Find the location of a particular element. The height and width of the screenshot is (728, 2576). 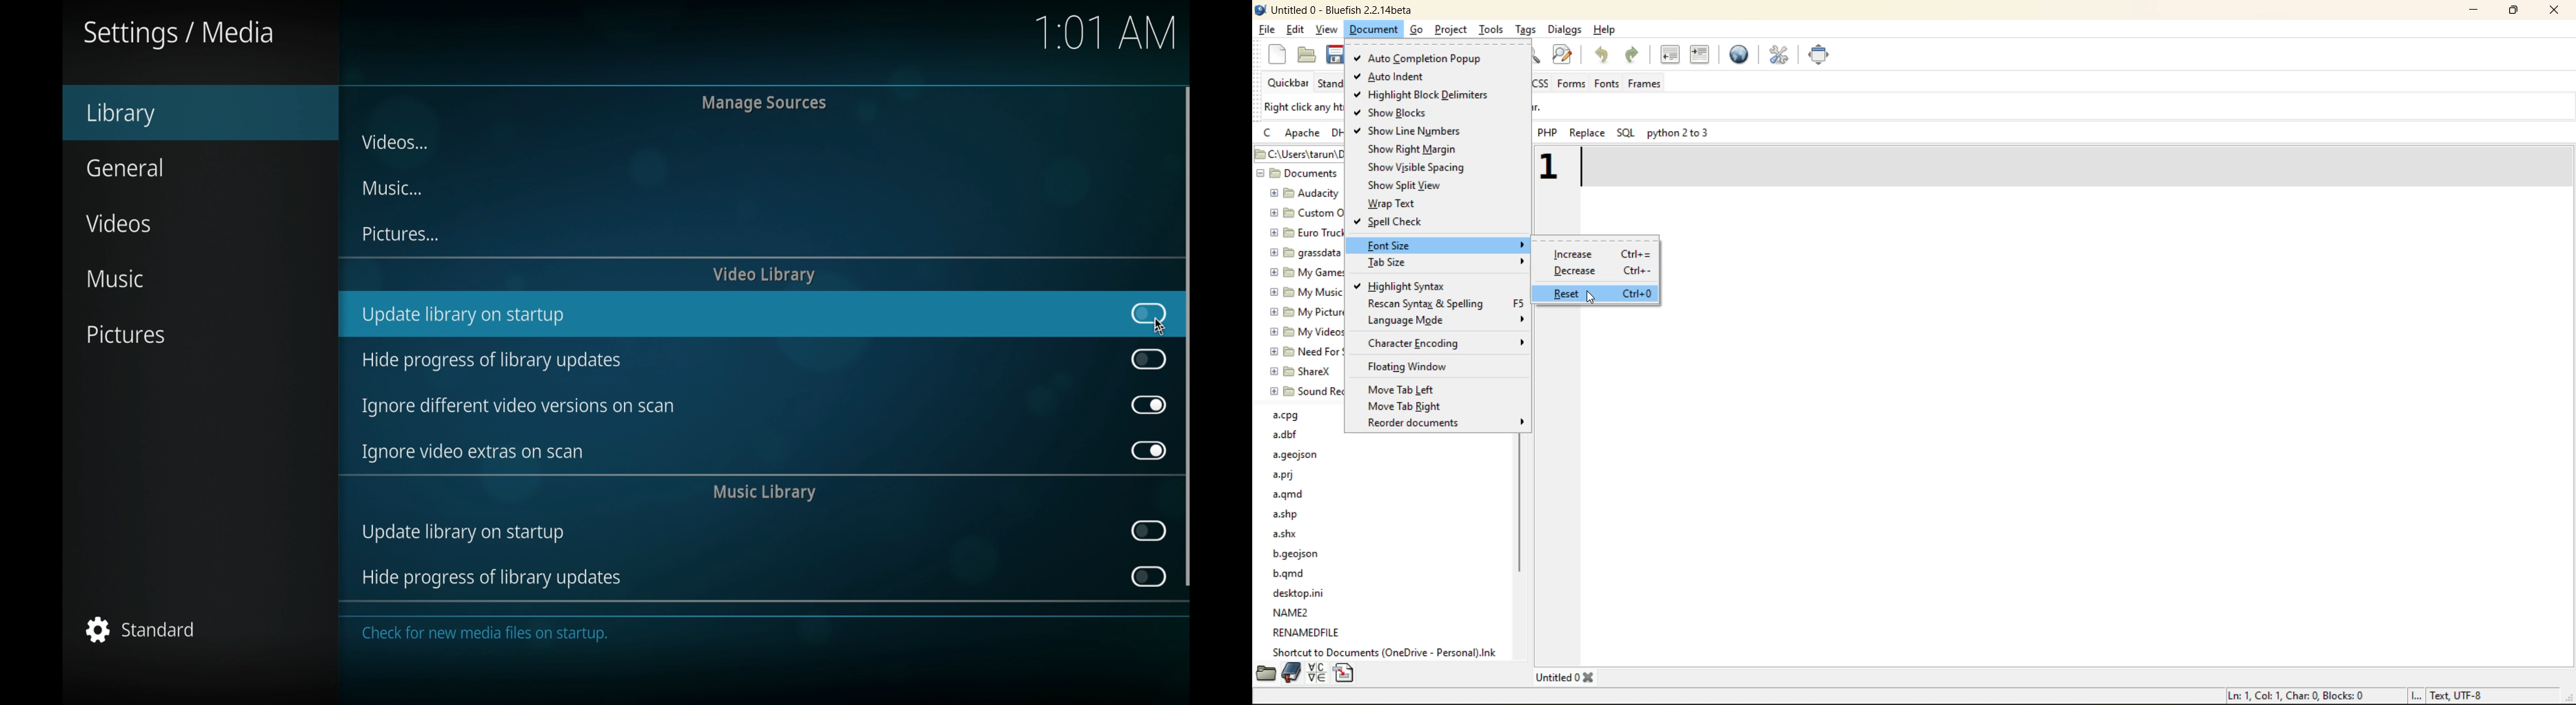

update library on startup is located at coordinates (463, 535).